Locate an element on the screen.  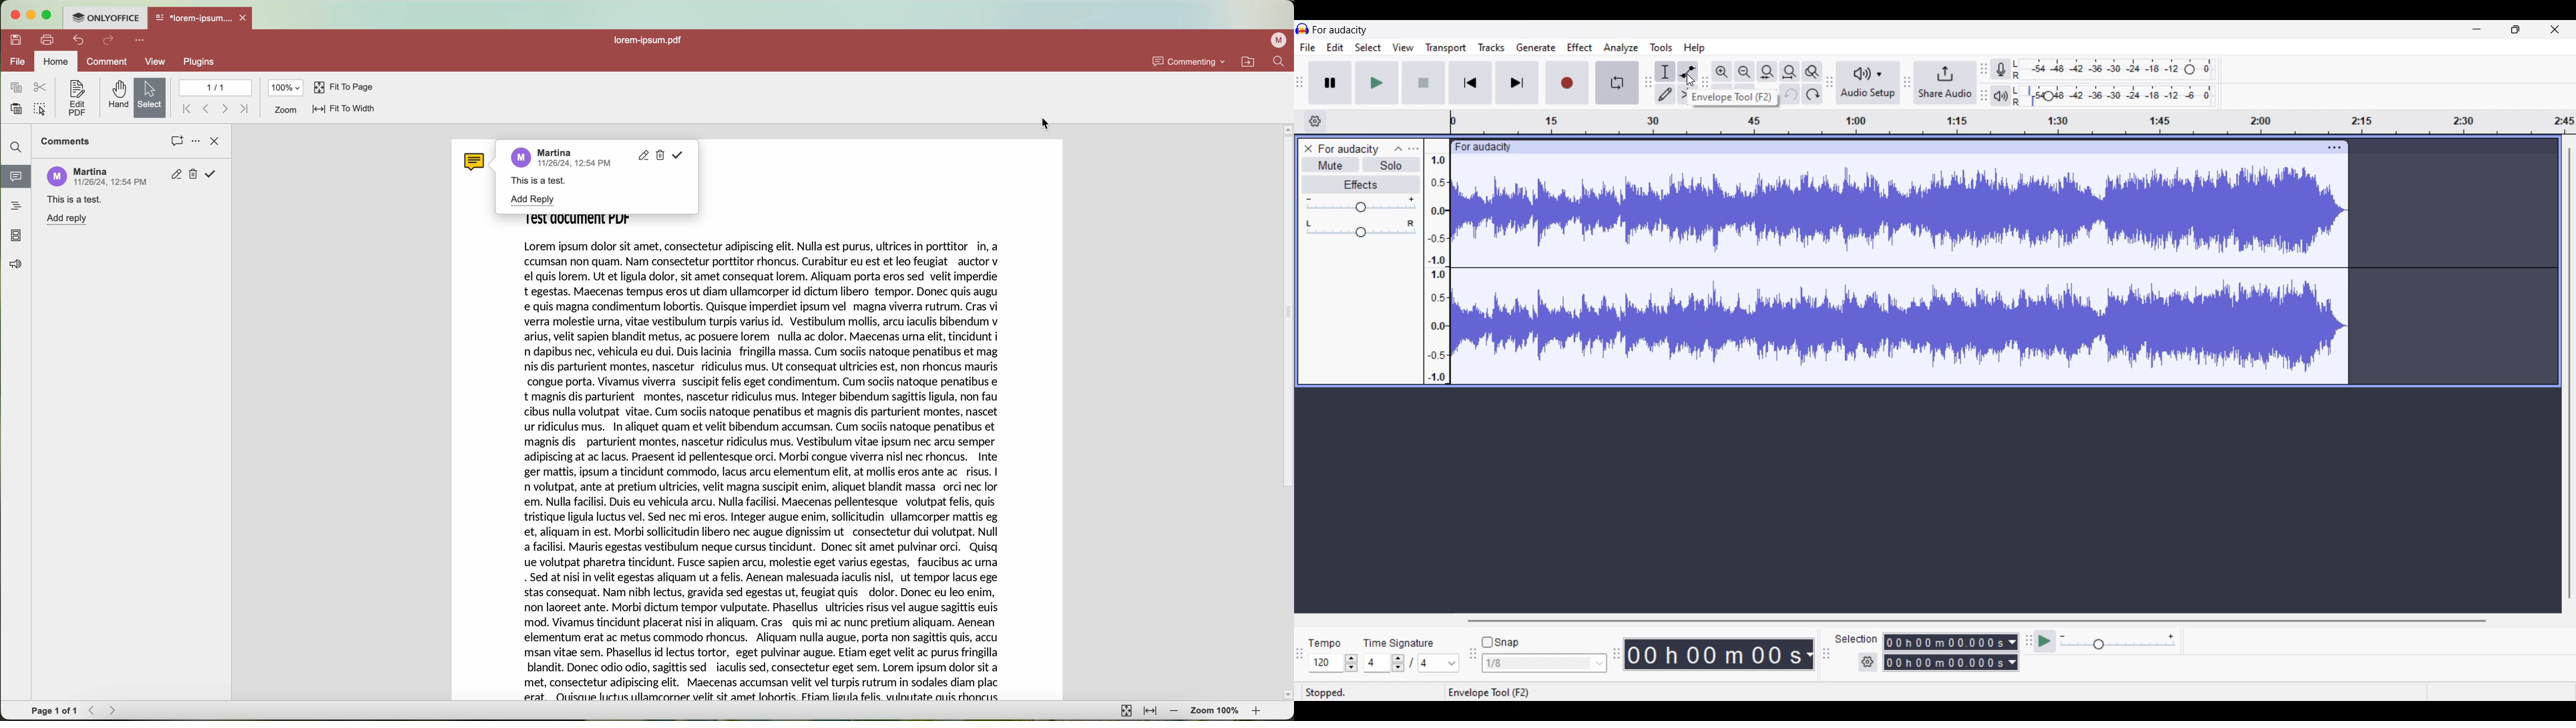
stopped is located at coordinates (1326, 693).